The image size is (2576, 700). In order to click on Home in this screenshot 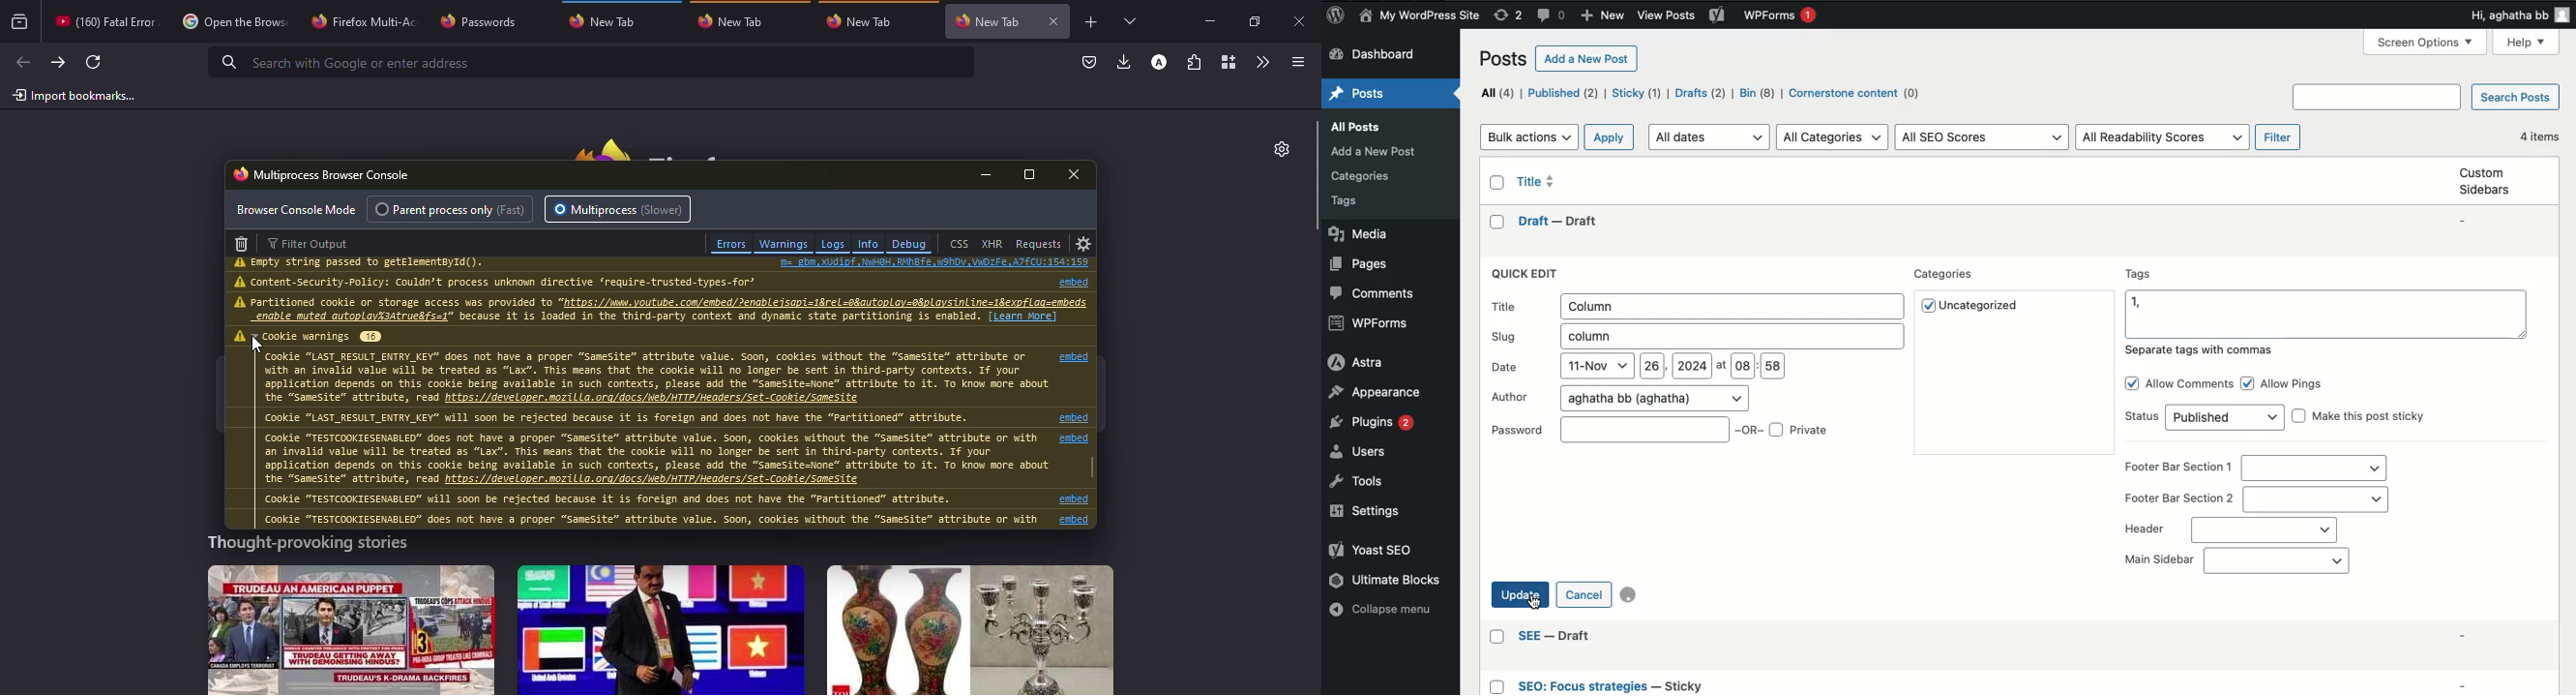, I will do `click(1355, 94)`.